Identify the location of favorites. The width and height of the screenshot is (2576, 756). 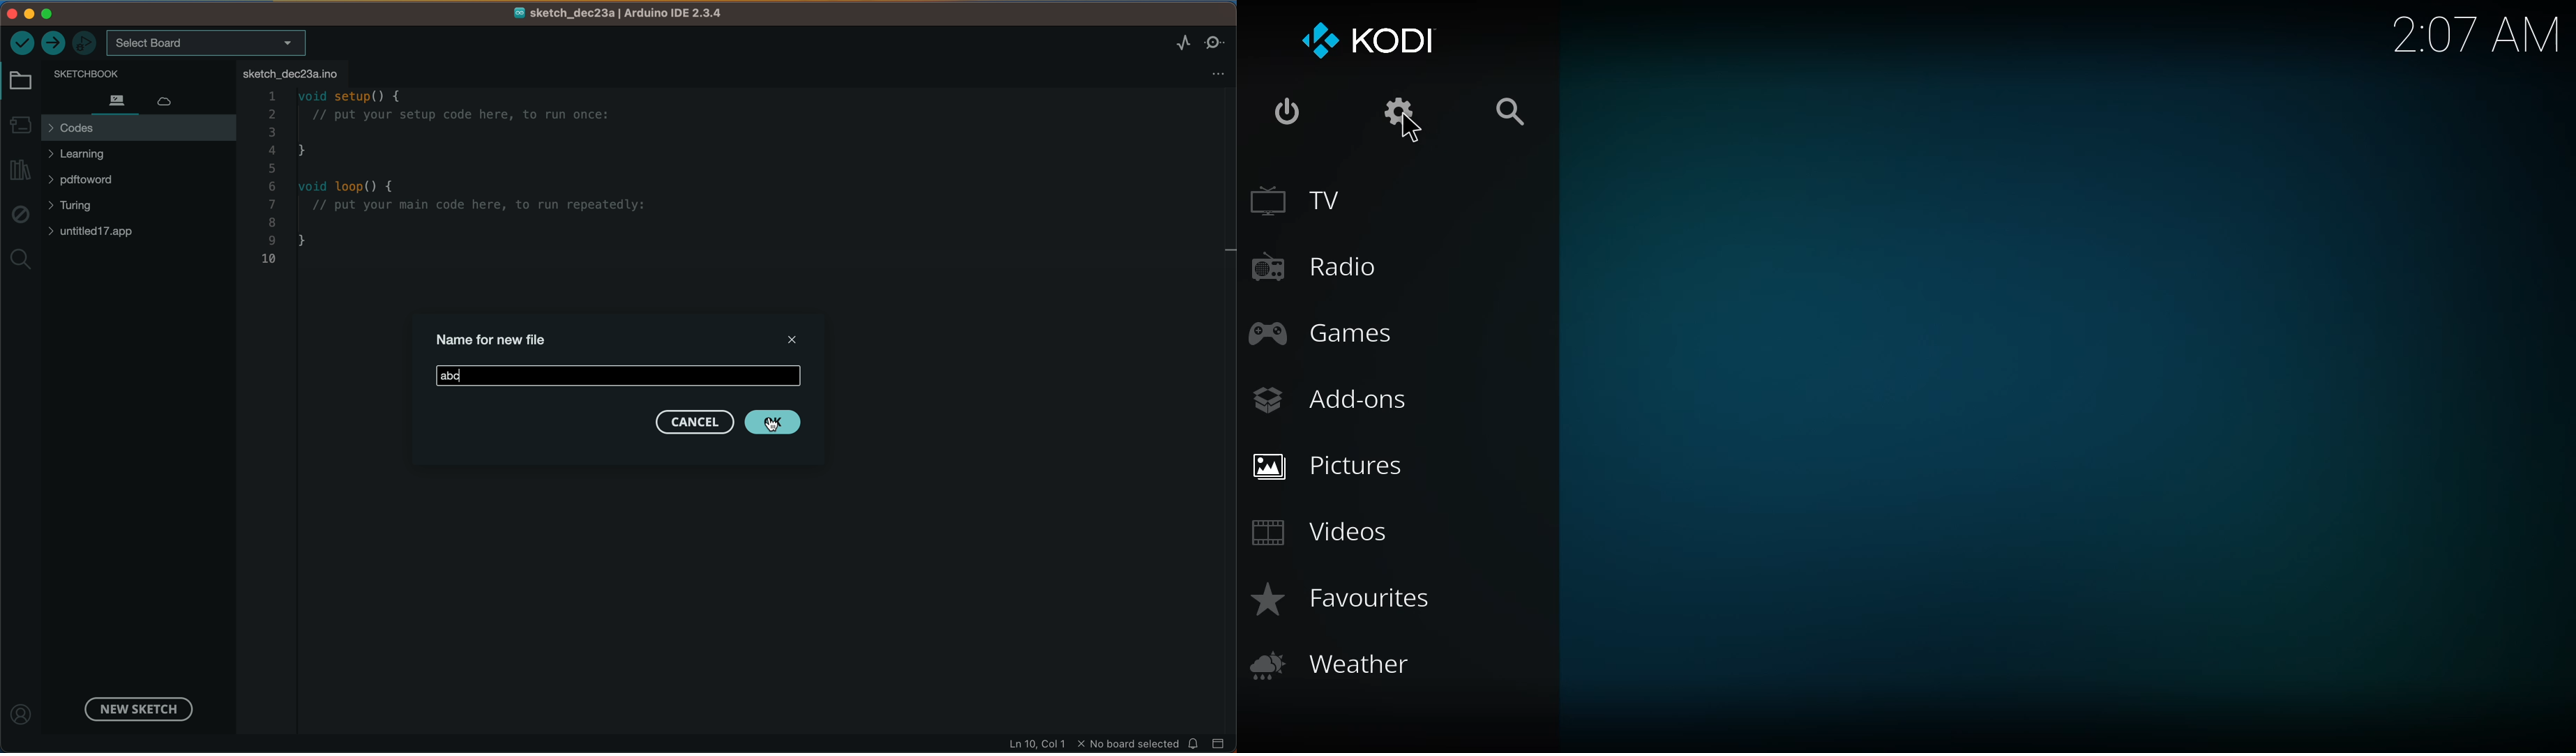
(1351, 596).